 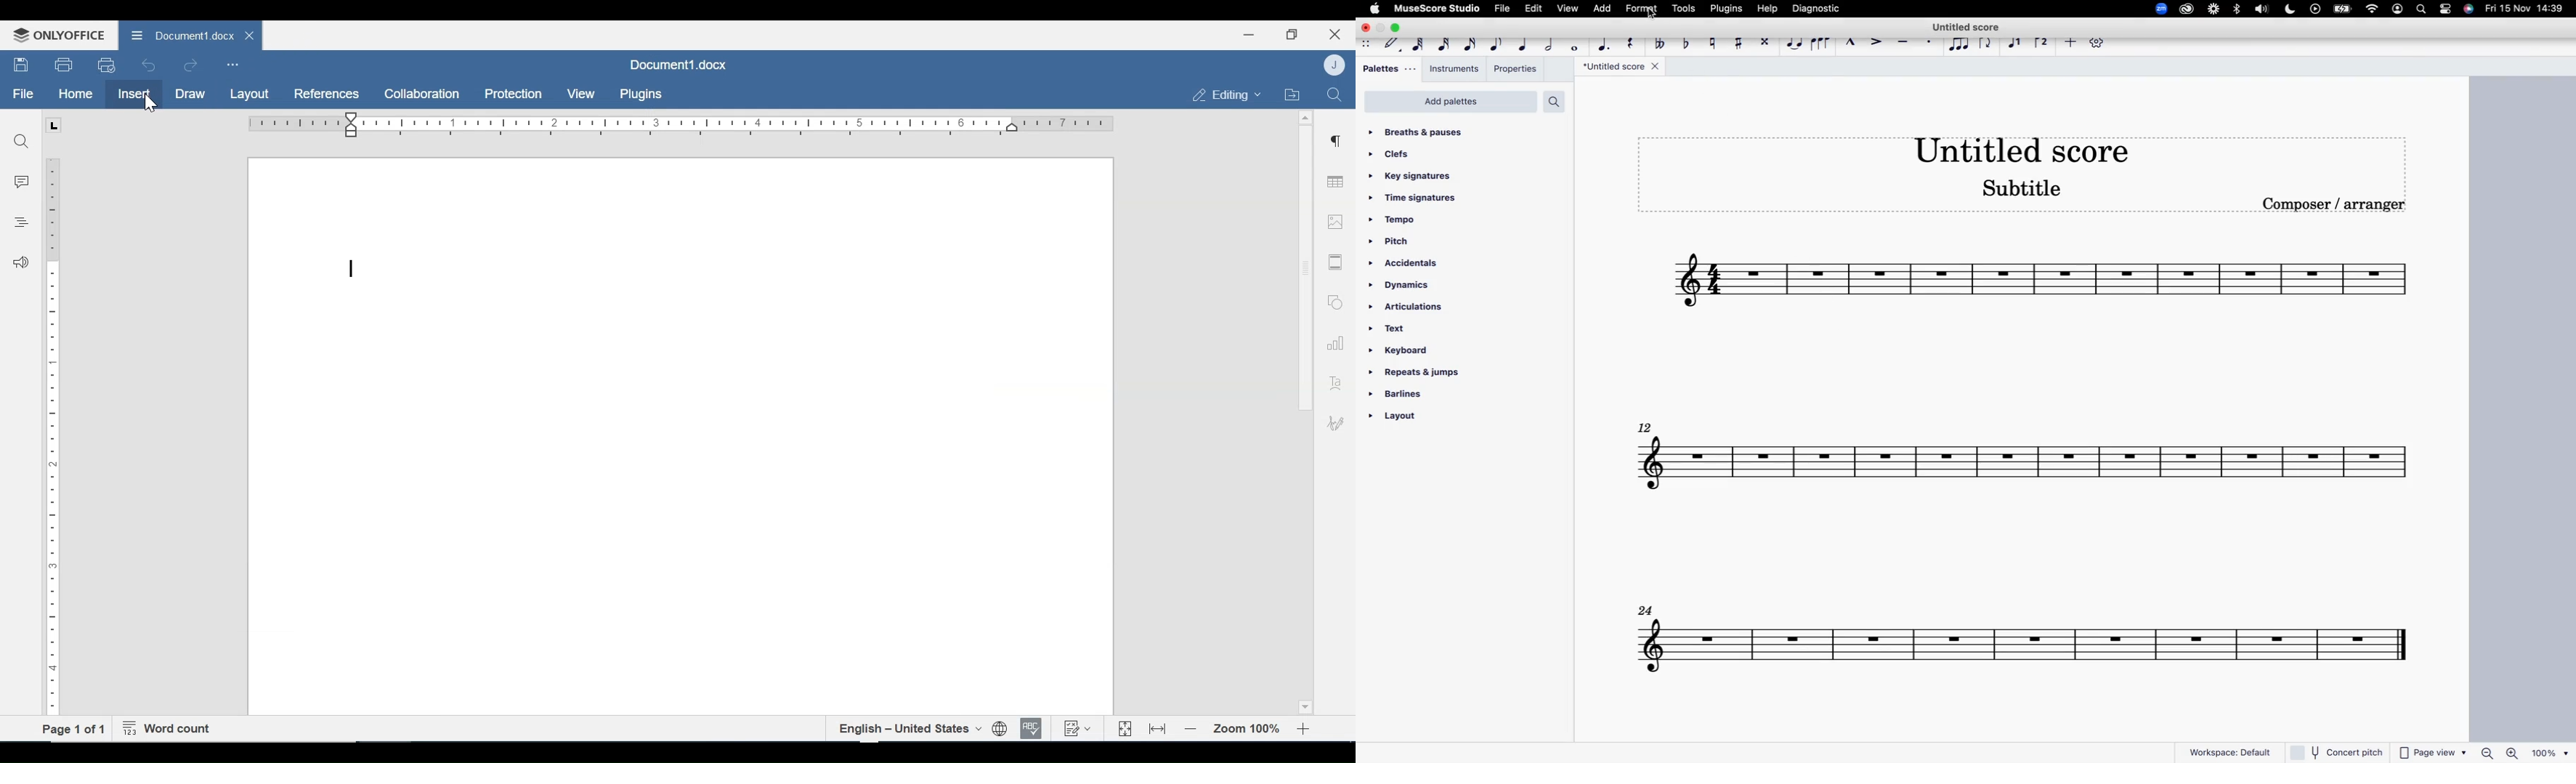 I want to click on Feedback and Support, so click(x=20, y=264).